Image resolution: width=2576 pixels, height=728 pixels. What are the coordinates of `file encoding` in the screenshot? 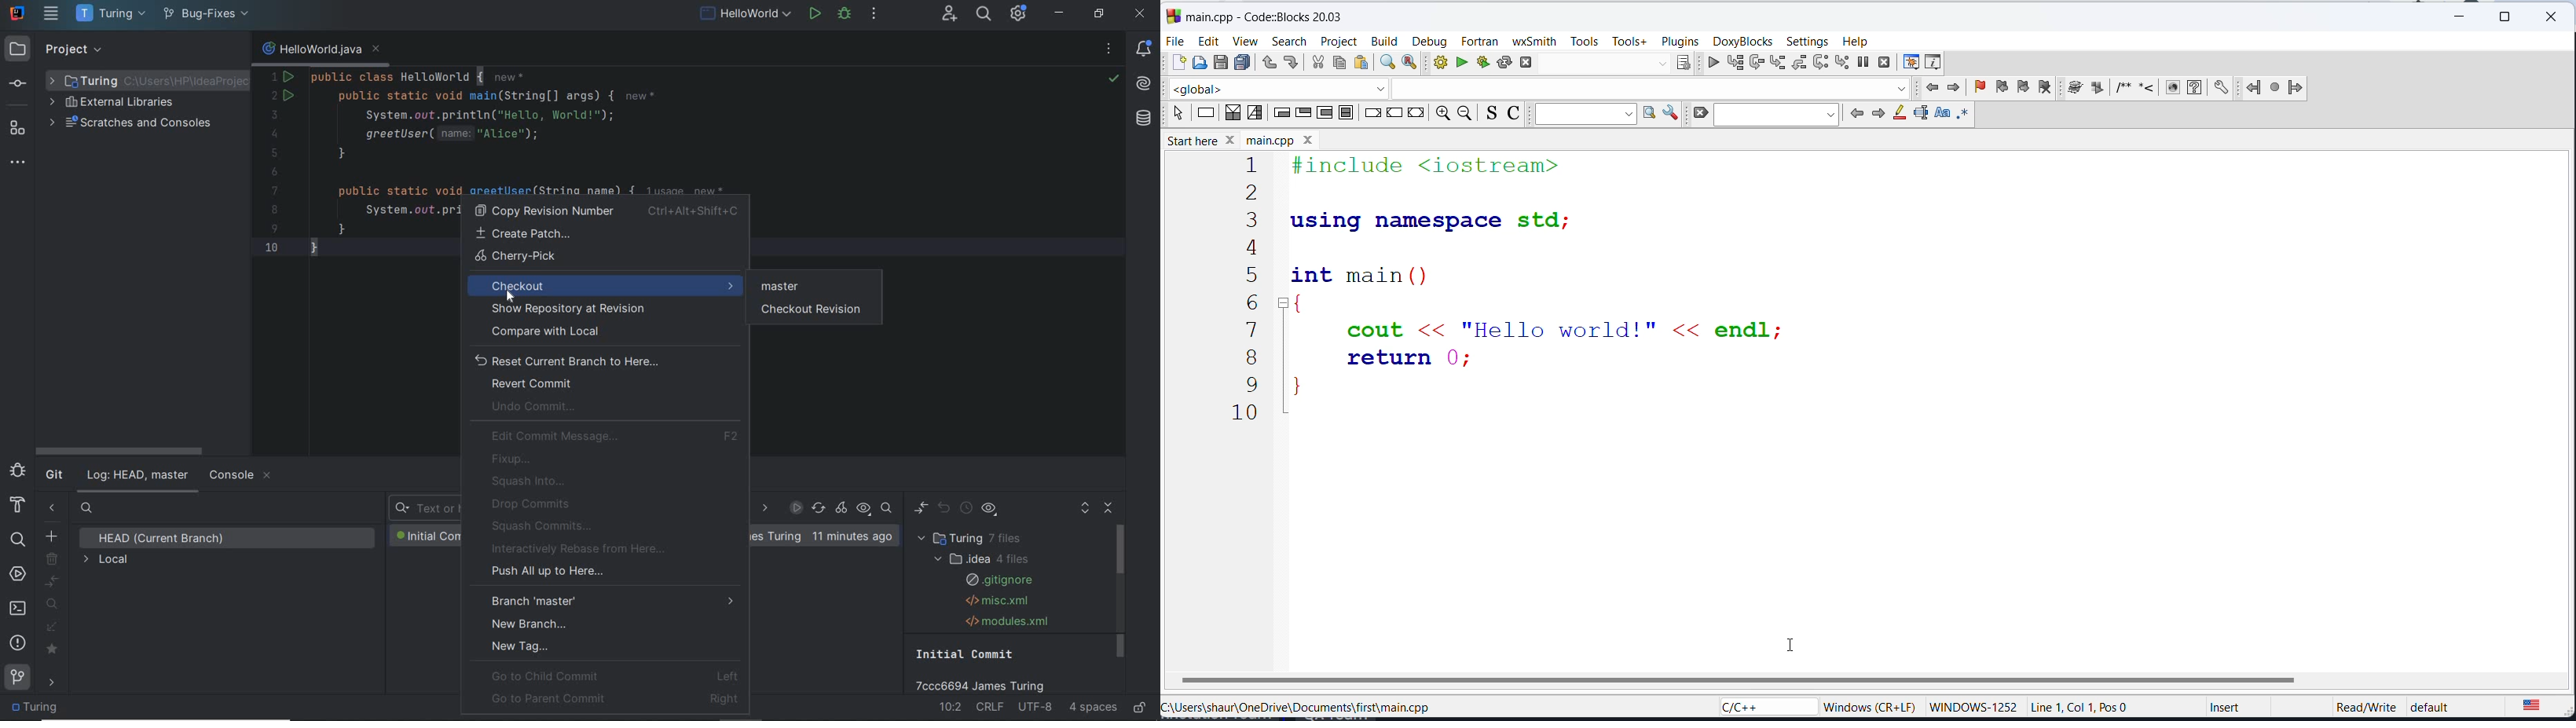 It's located at (1036, 708).